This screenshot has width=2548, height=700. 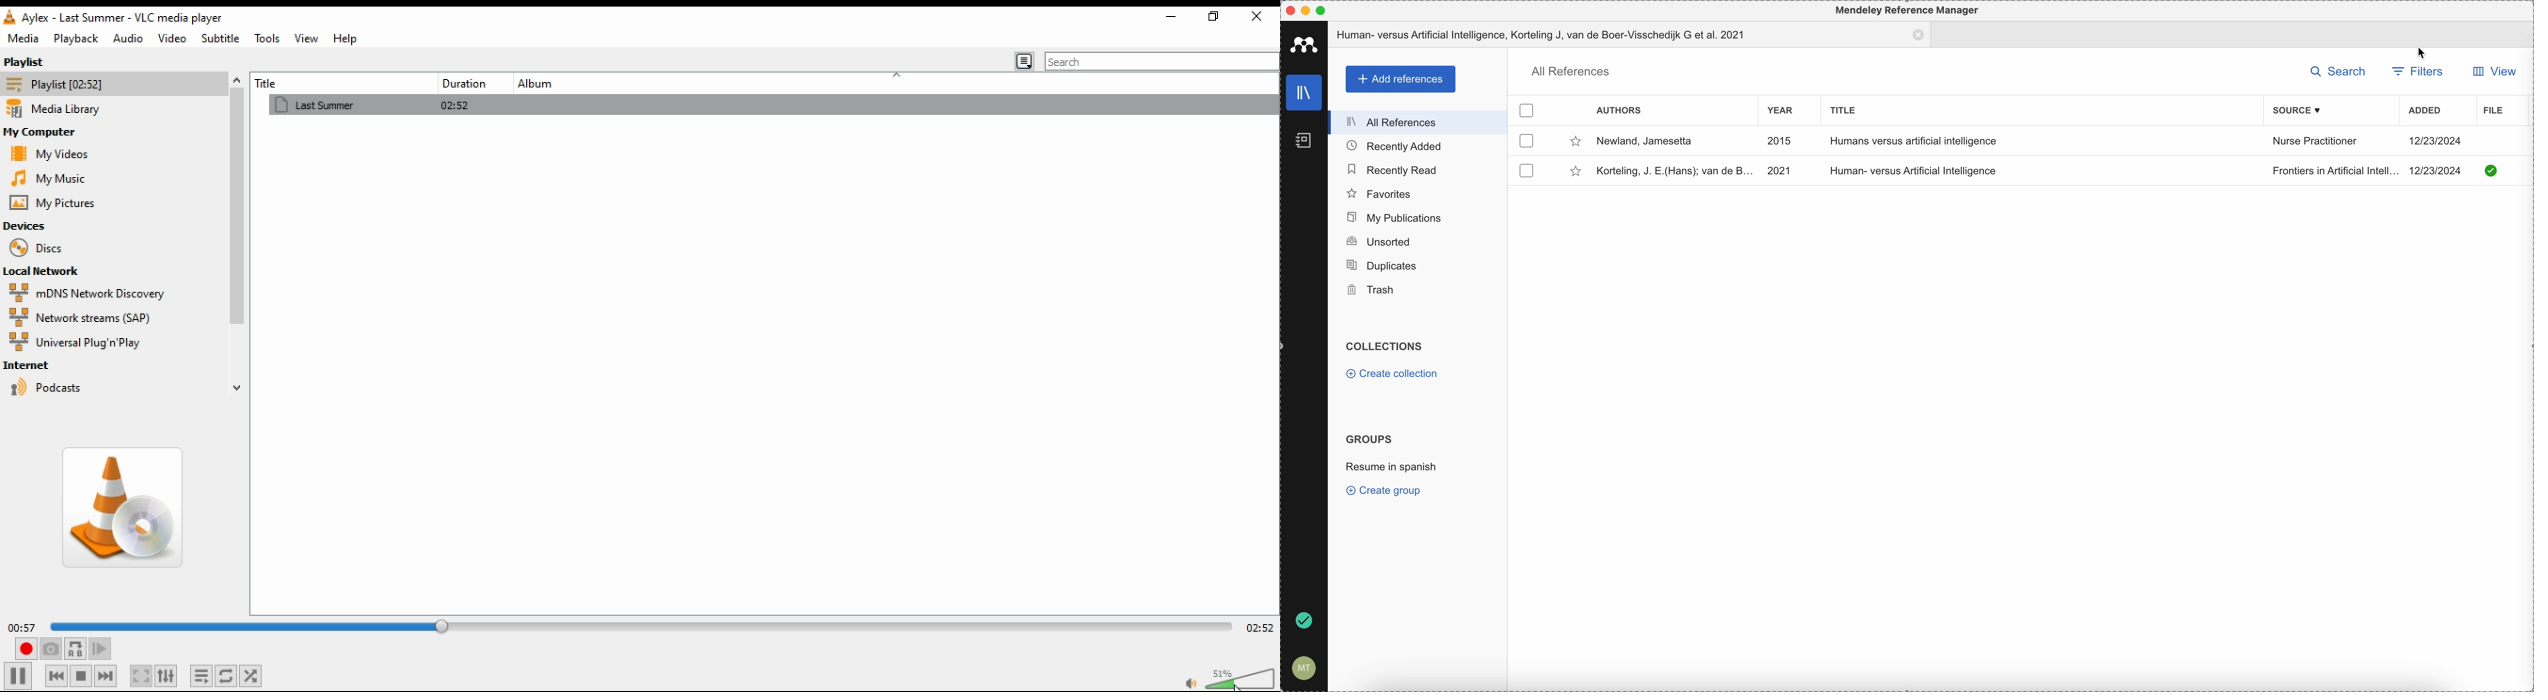 I want to click on 2021, so click(x=1779, y=171).